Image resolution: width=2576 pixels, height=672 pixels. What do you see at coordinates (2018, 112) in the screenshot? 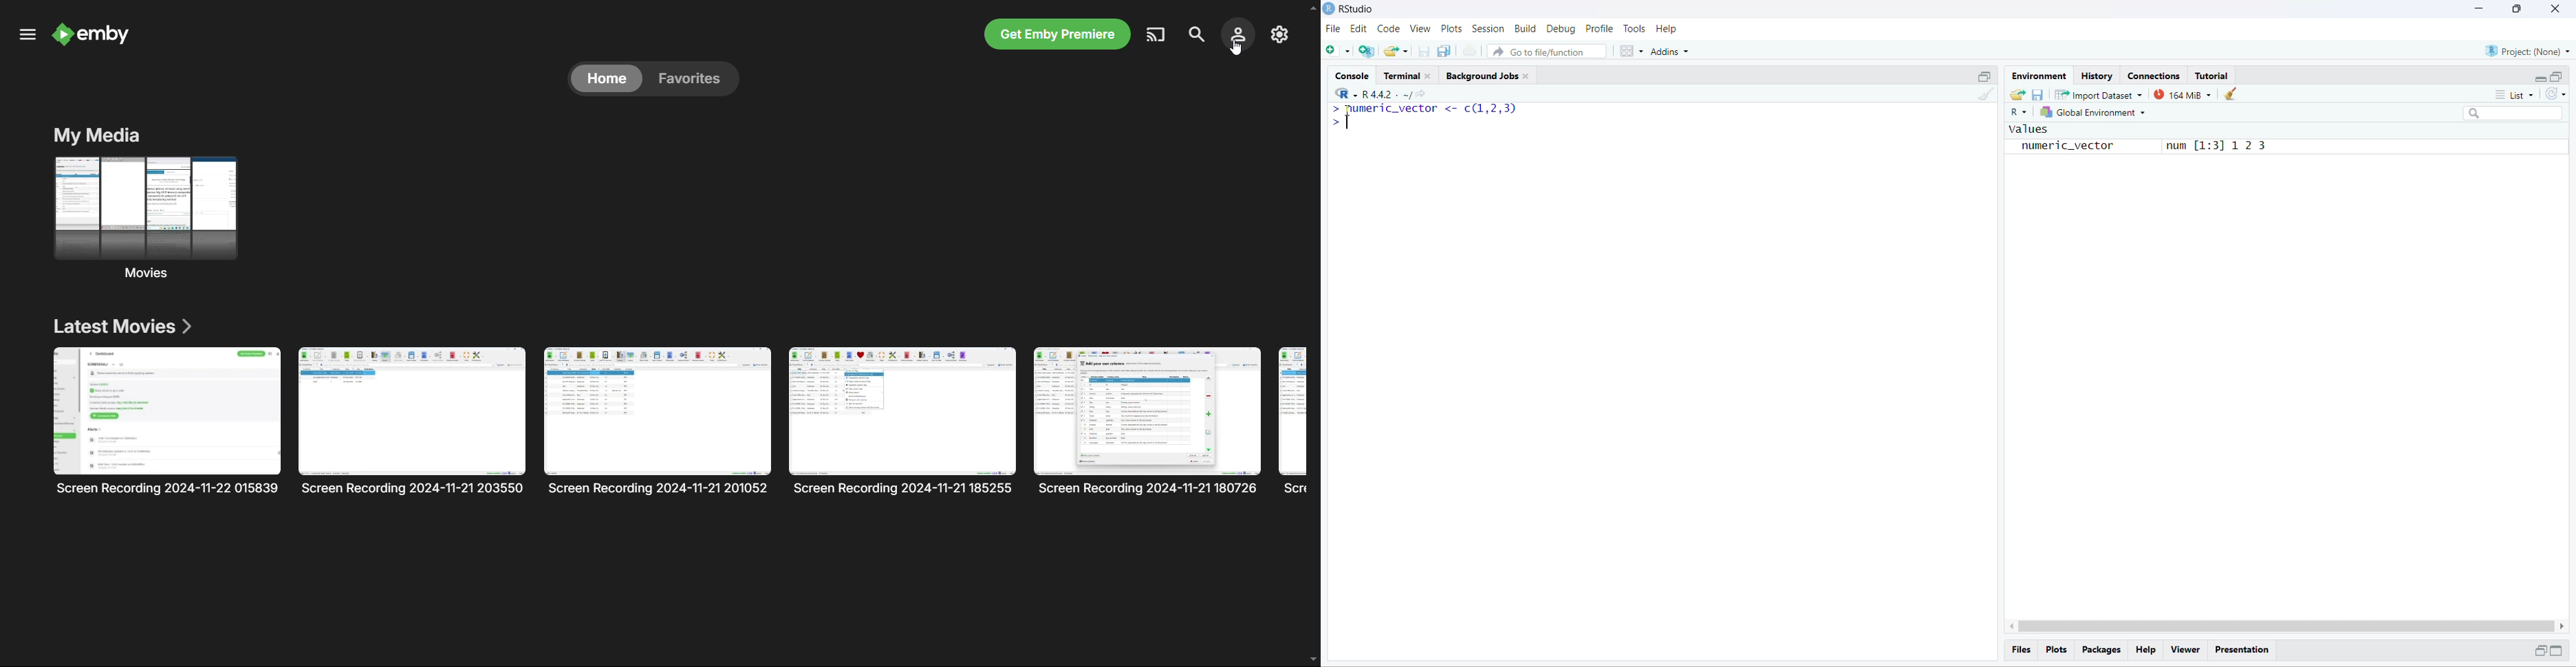
I see `R` at bounding box center [2018, 112].